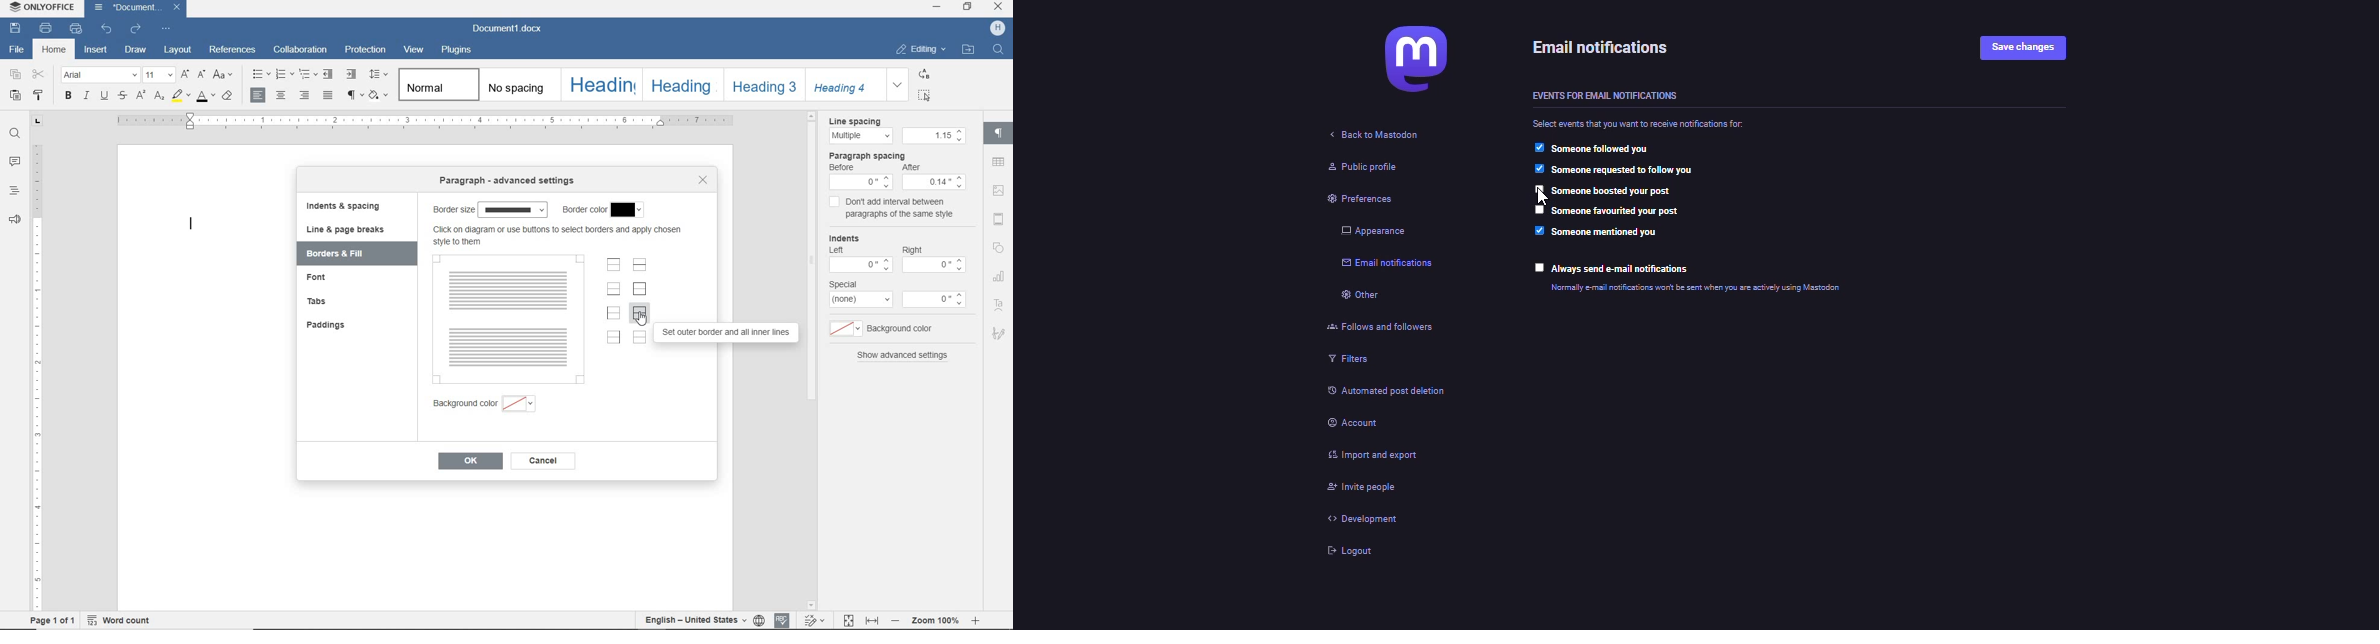  What do you see at coordinates (39, 75) in the screenshot?
I see `cut` at bounding box center [39, 75].